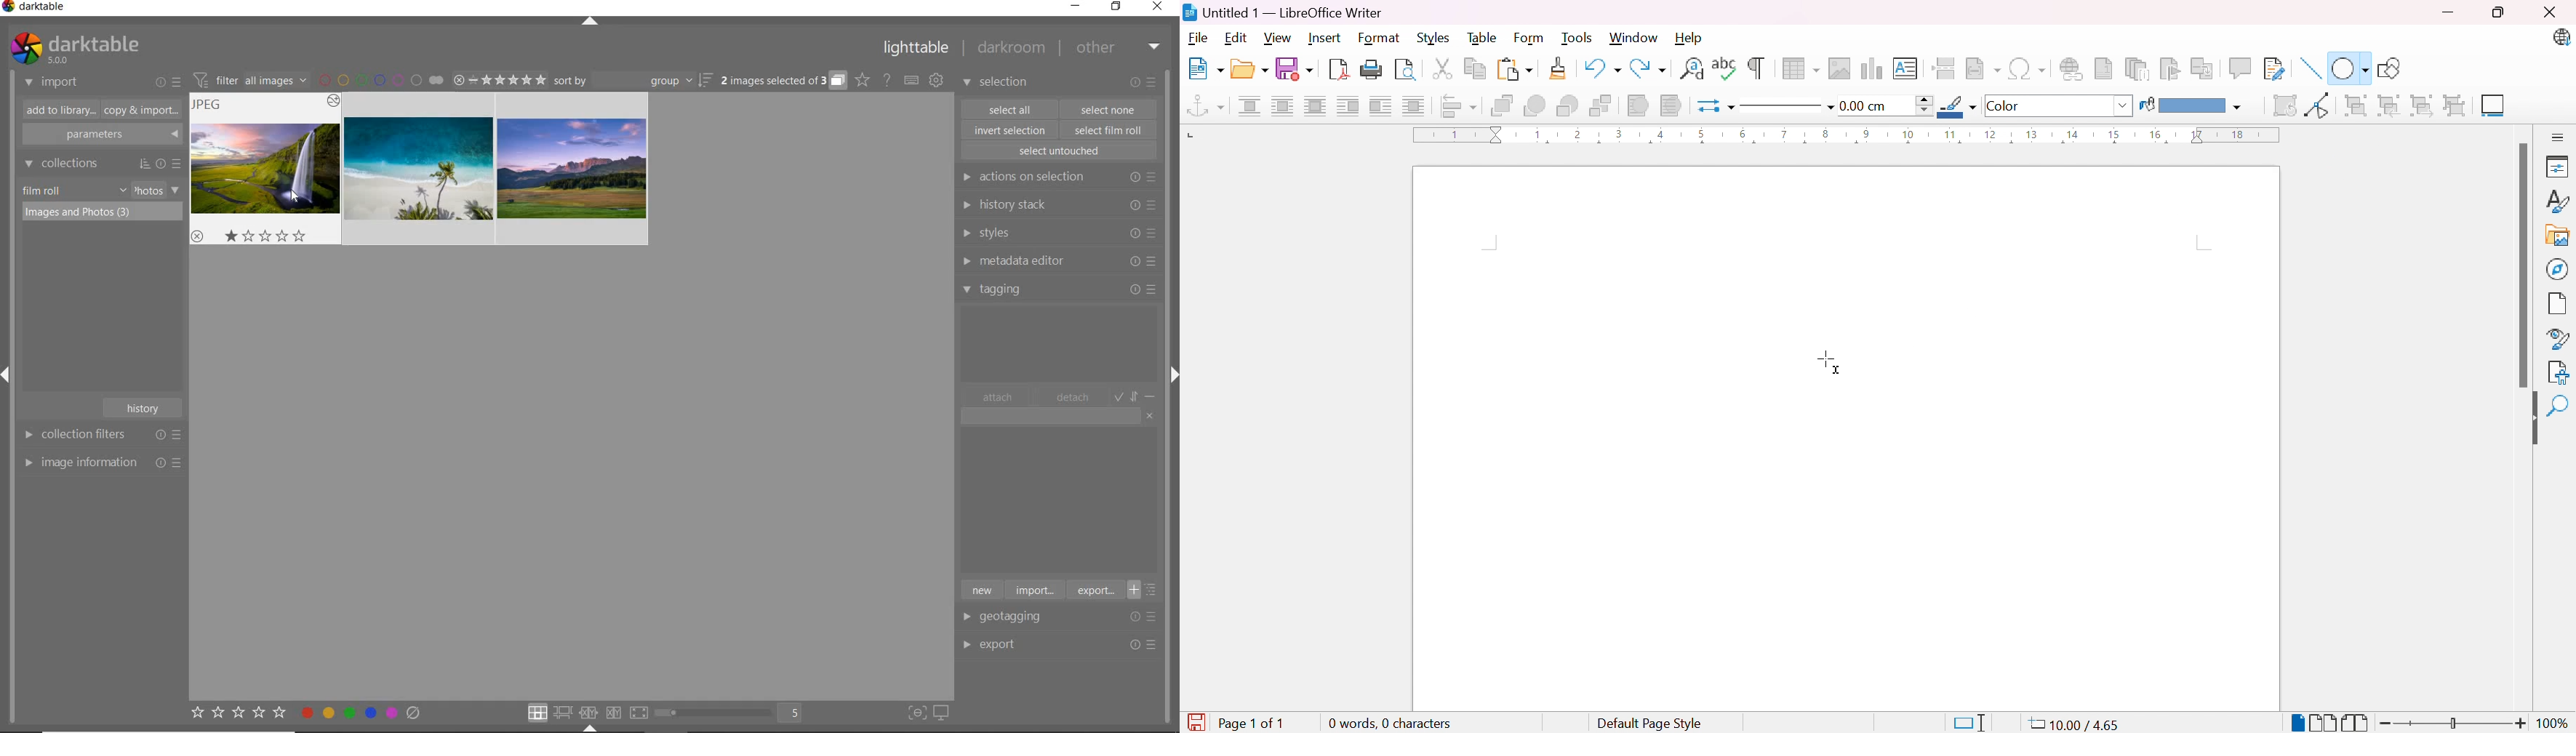 Image resolution: width=2576 pixels, height=756 pixels. Describe the element at coordinates (1278, 37) in the screenshot. I see `View` at that location.